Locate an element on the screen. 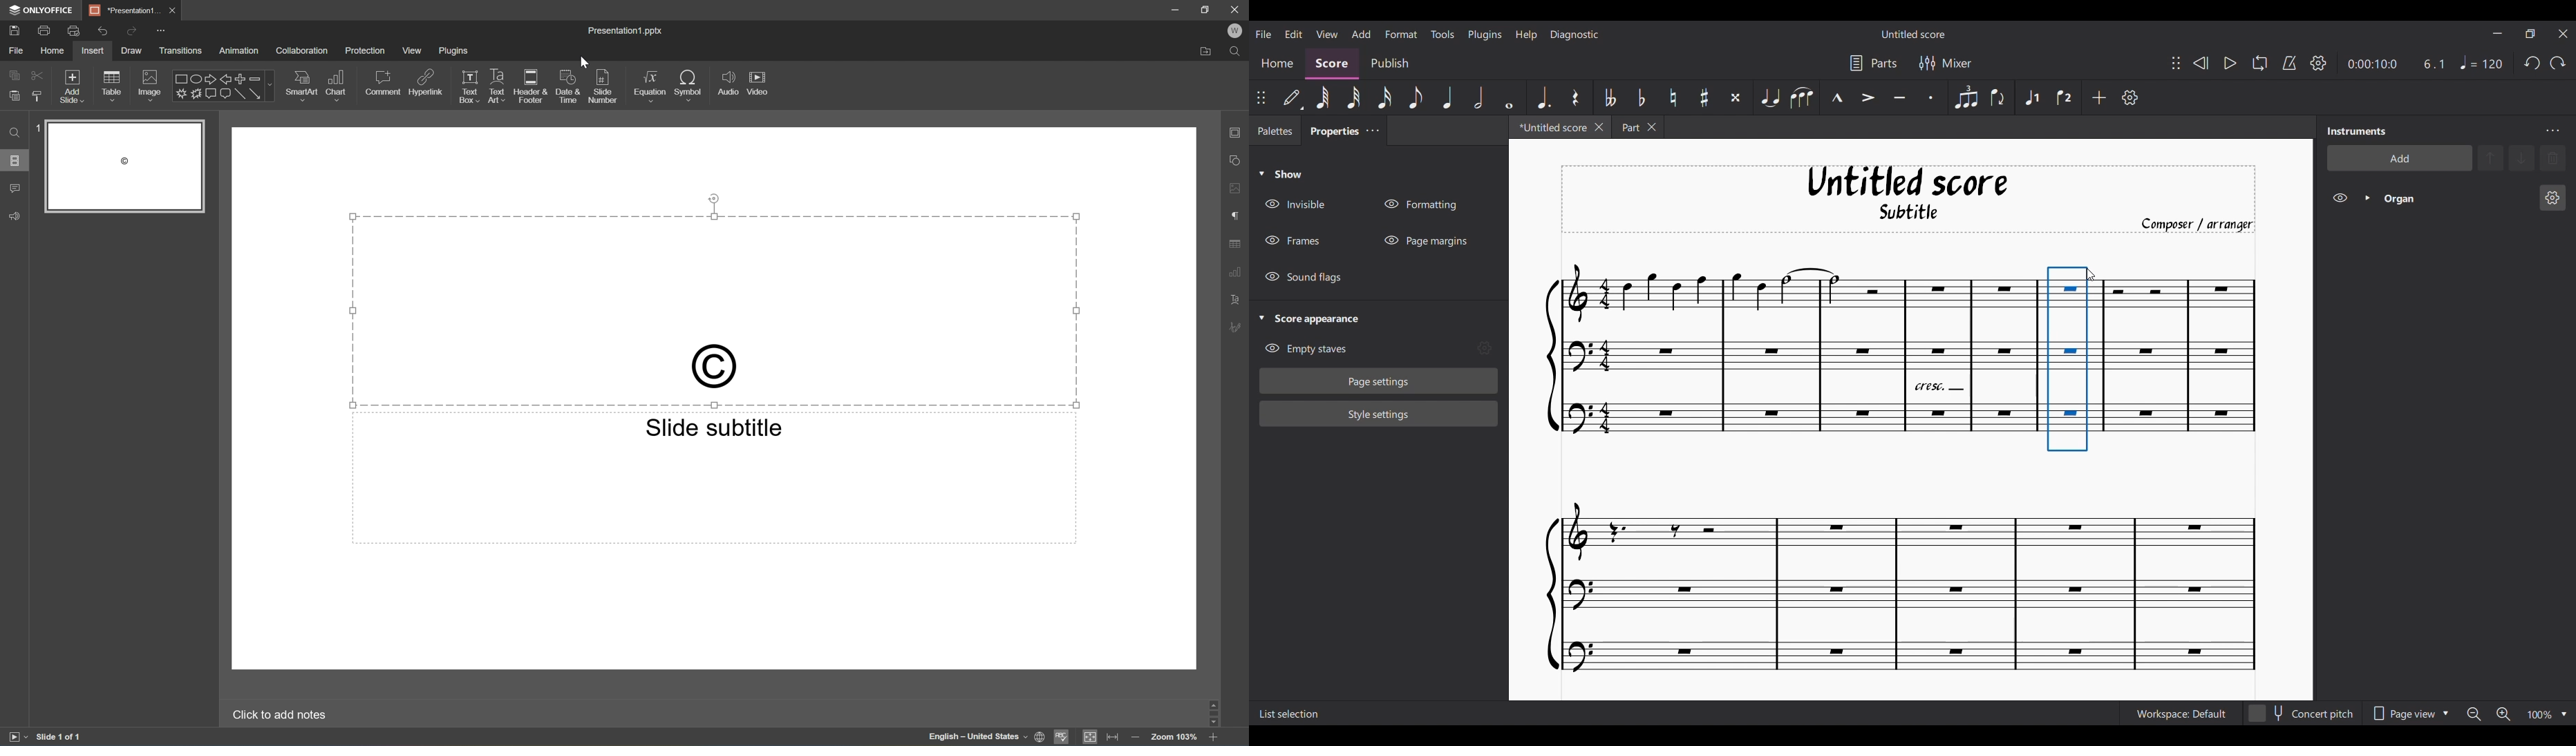 The width and height of the screenshot is (2576, 756). Text Art settings is located at coordinates (1235, 297).